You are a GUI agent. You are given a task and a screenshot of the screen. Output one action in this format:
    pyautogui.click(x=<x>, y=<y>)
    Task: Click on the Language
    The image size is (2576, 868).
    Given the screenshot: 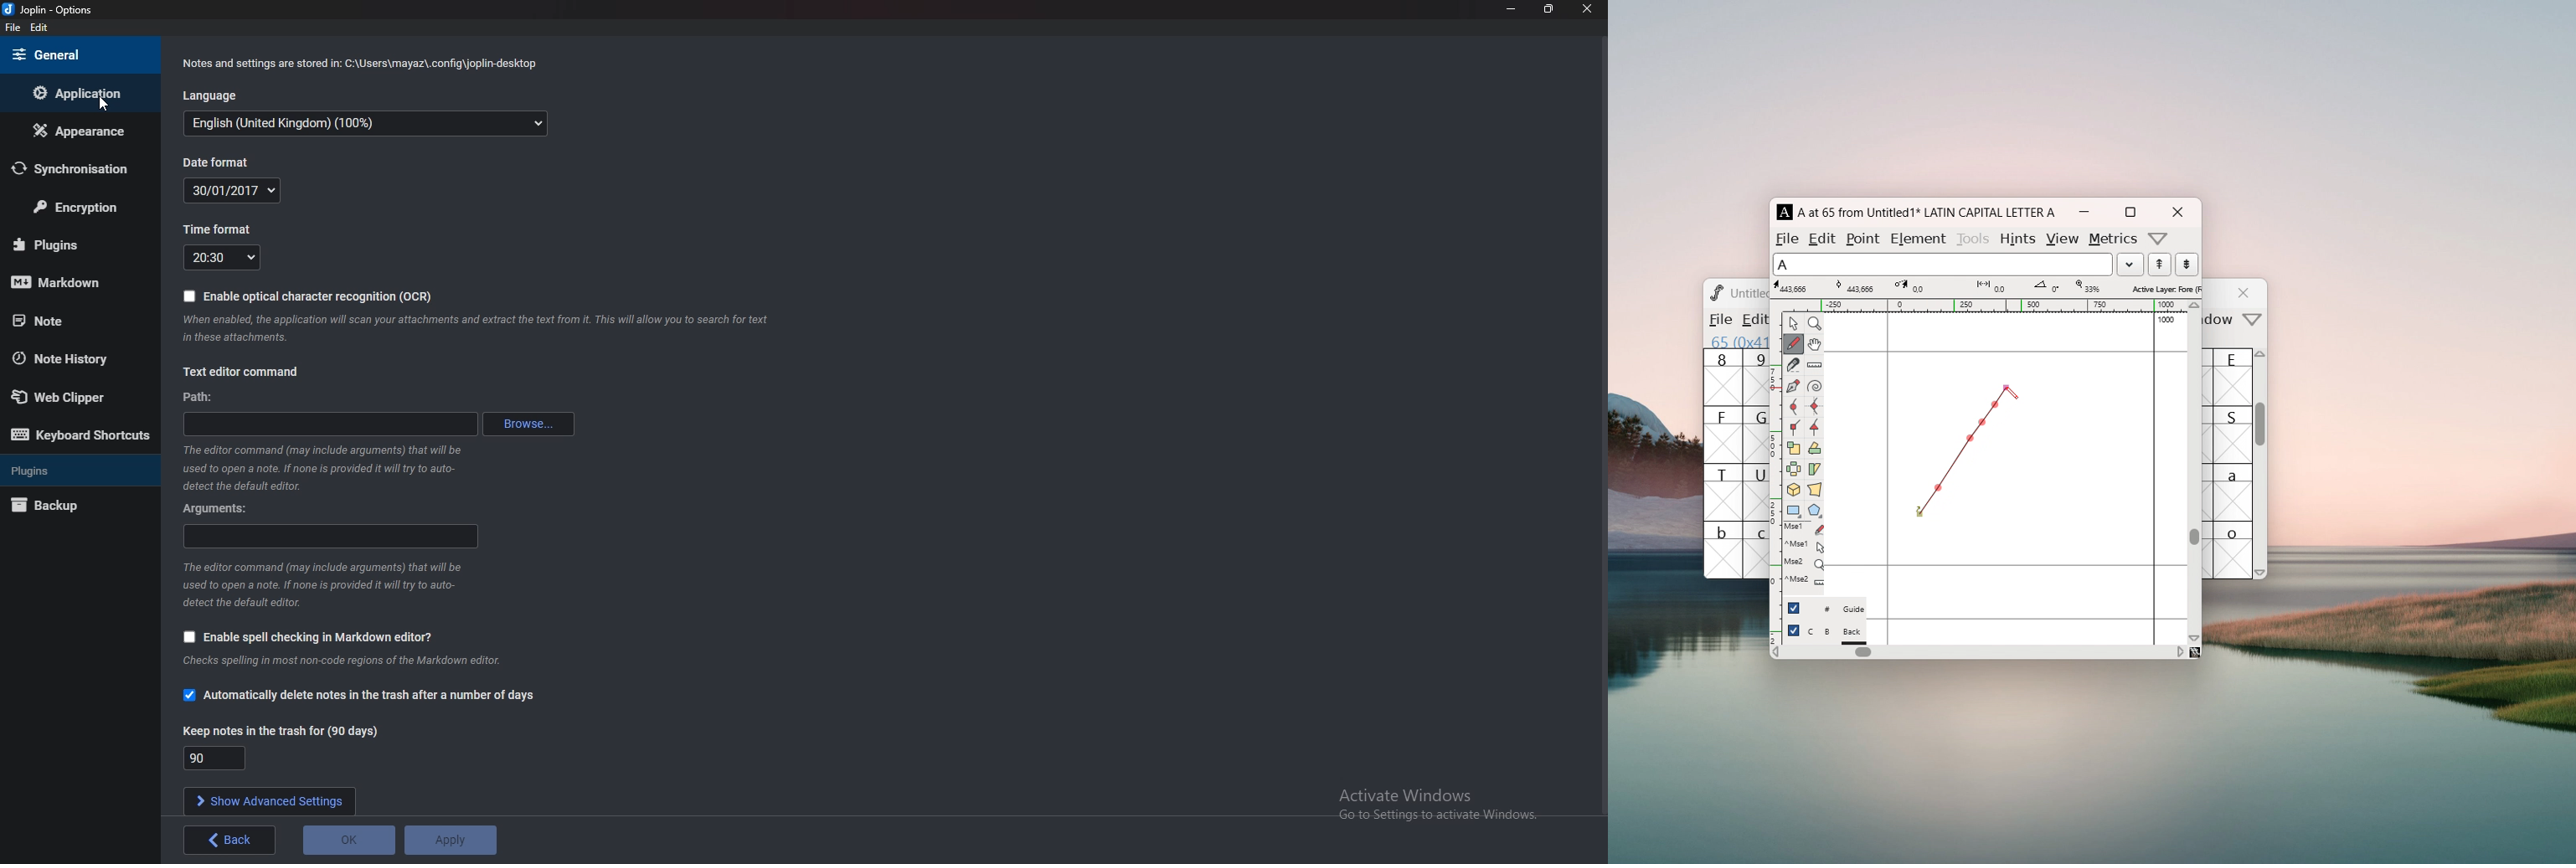 What is the action you would take?
    pyautogui.click(x=212, y=96)
    